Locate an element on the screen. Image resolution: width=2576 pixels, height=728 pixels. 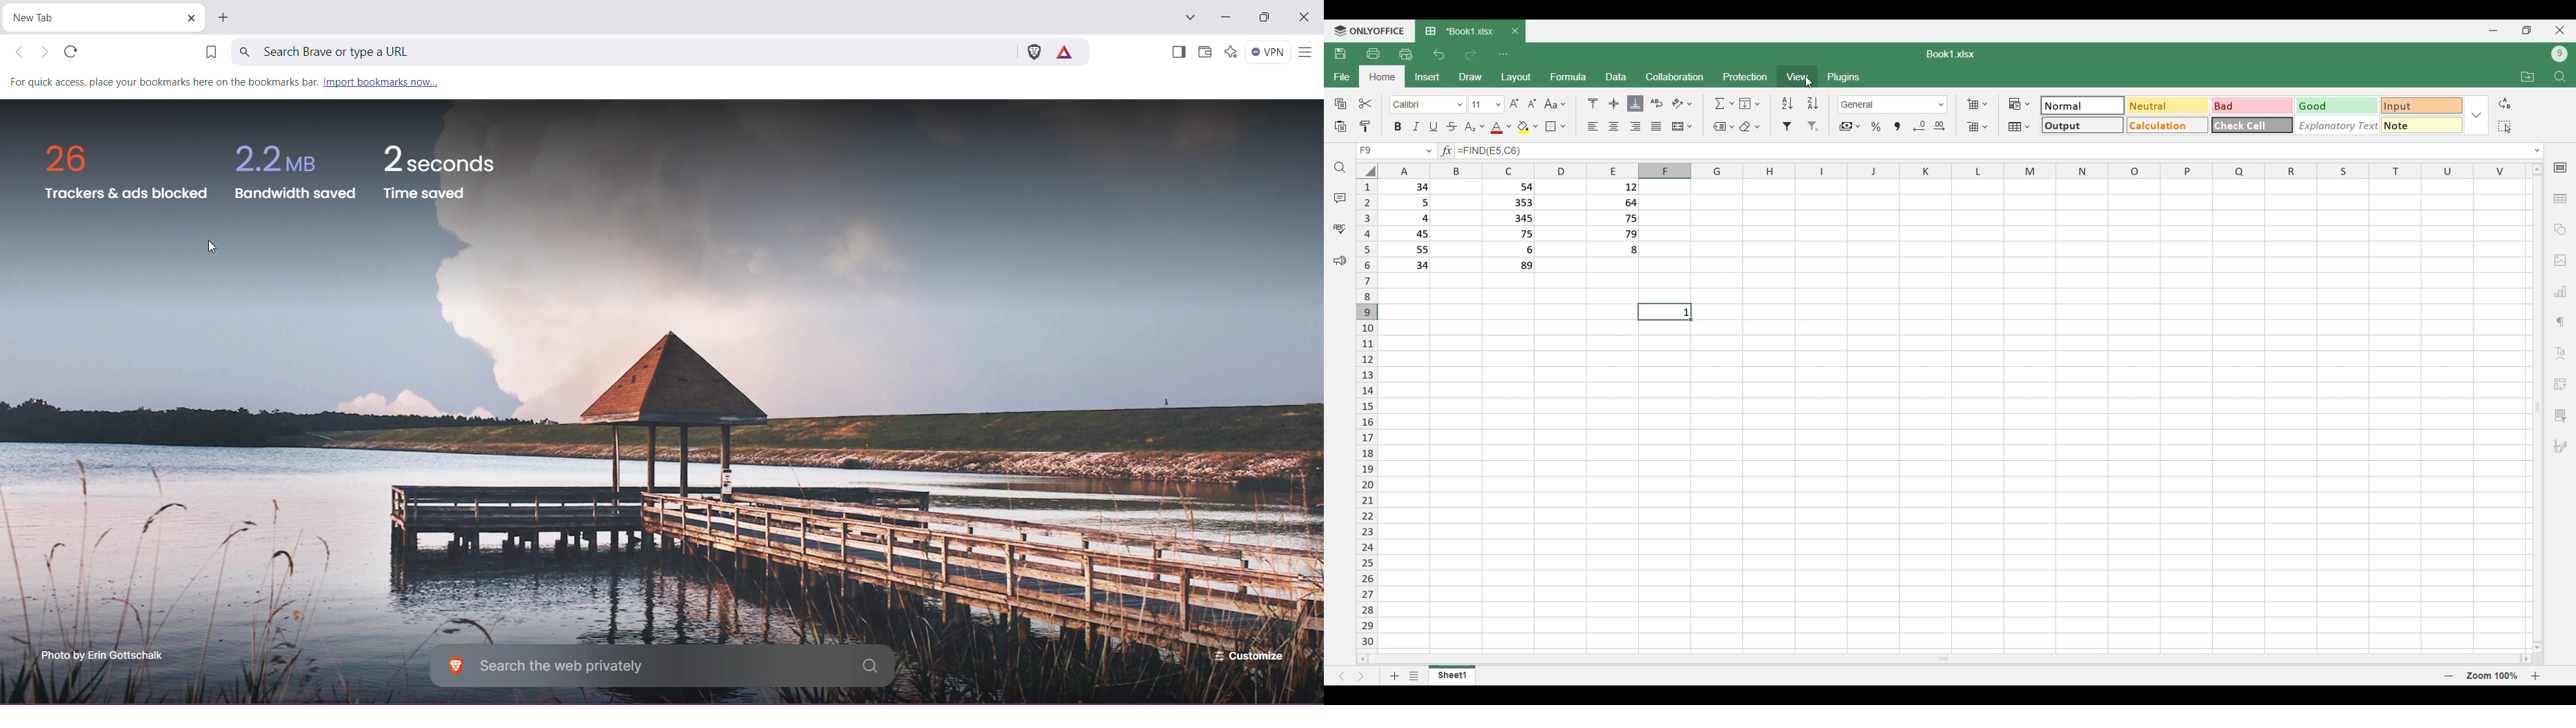
Search Brave or type a URL is located at coordinates (625, 51).